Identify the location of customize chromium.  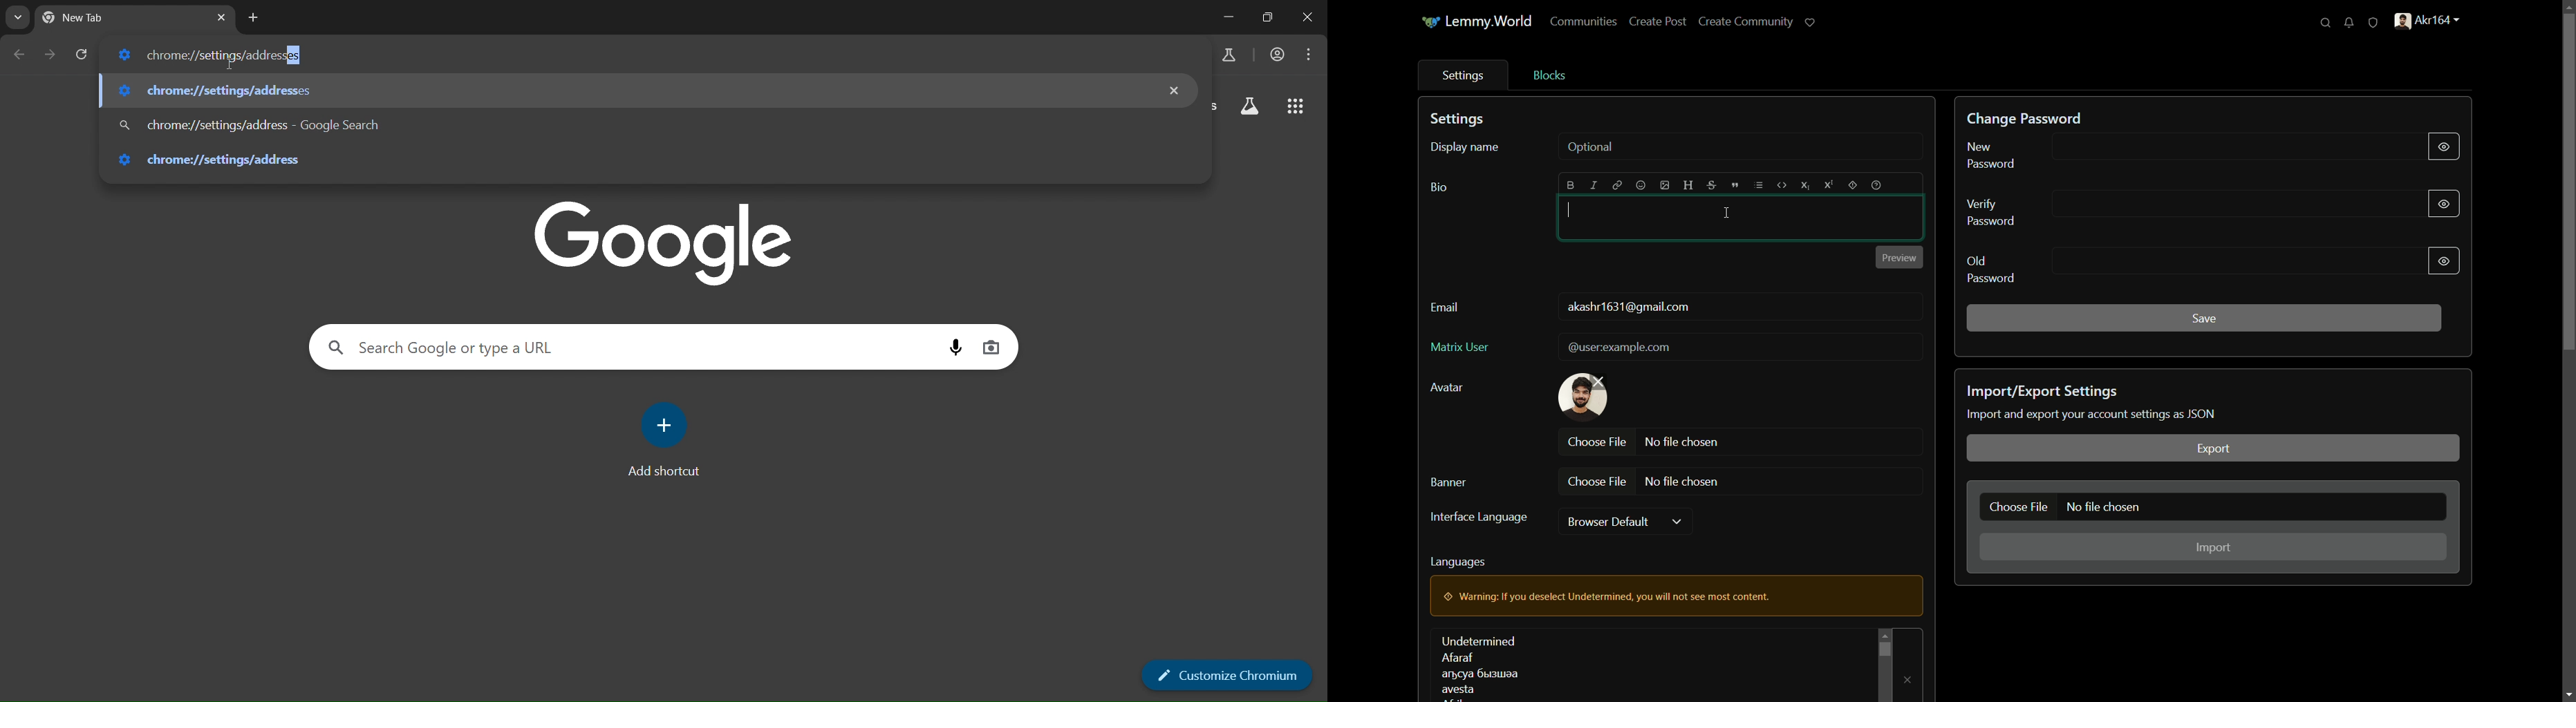
(1227, 676).